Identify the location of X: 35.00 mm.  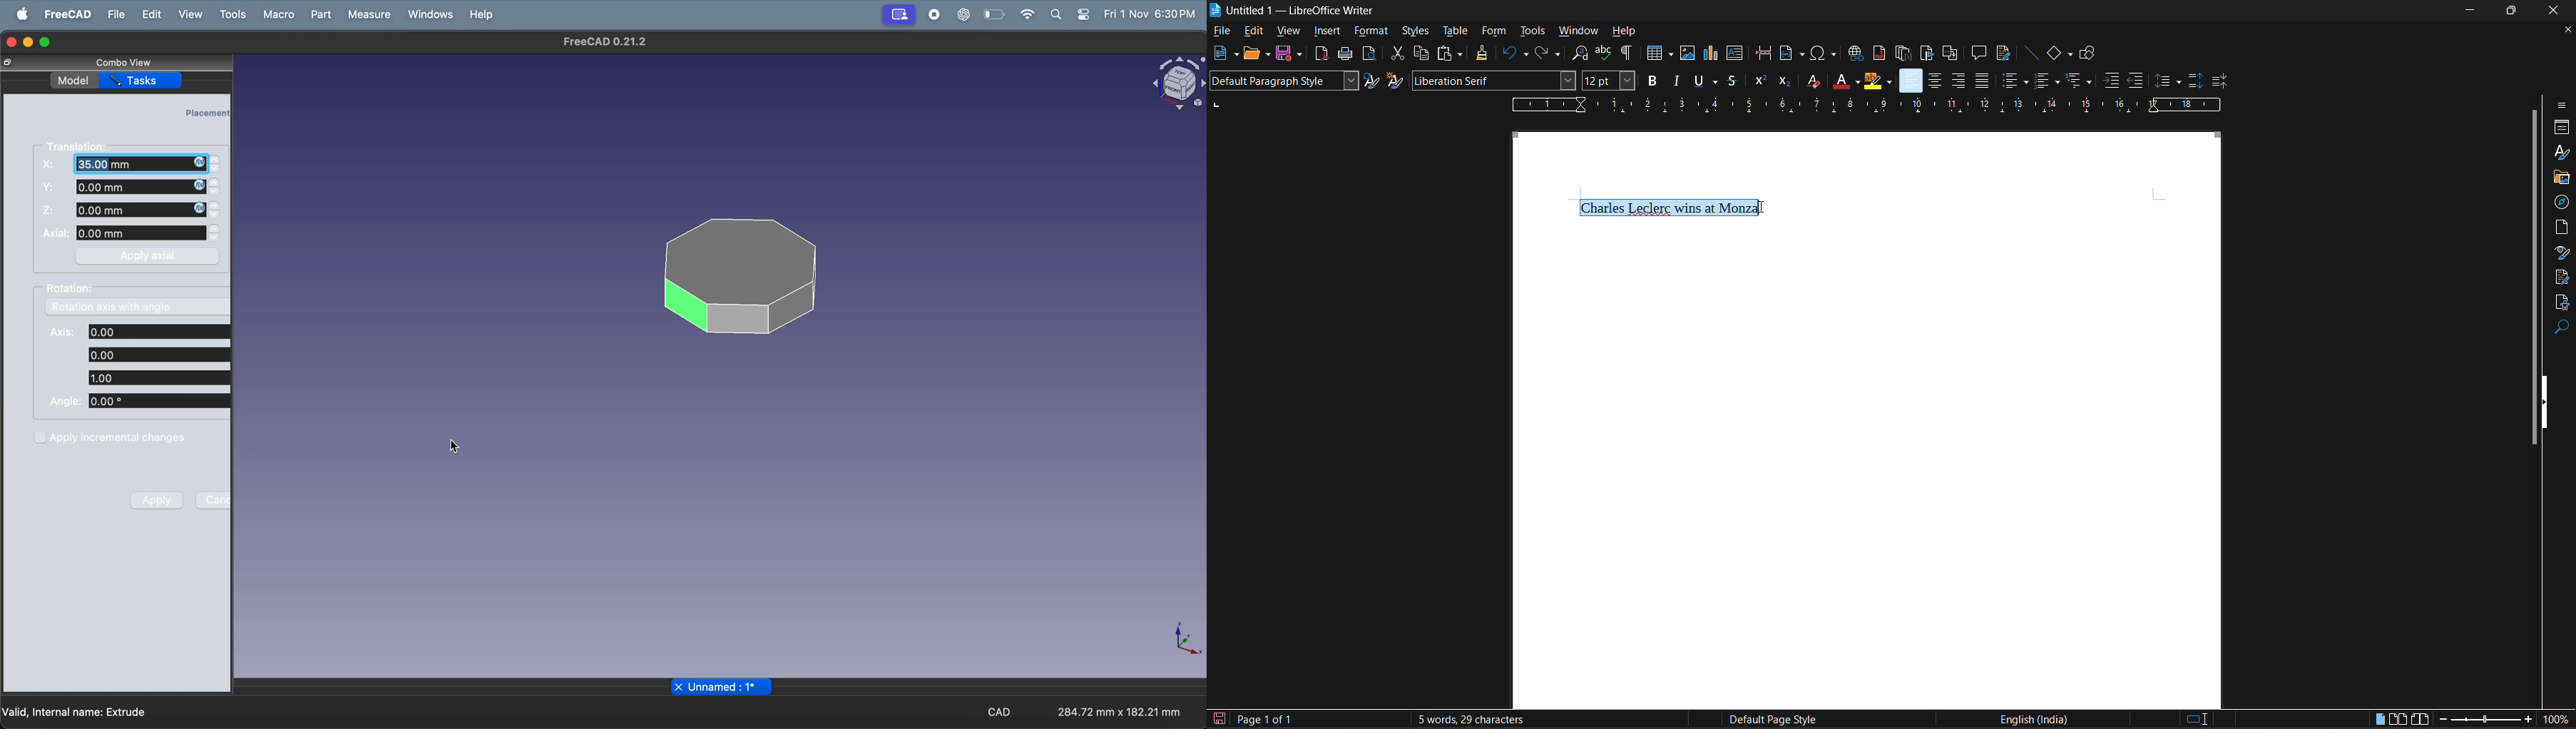
(123, 163).